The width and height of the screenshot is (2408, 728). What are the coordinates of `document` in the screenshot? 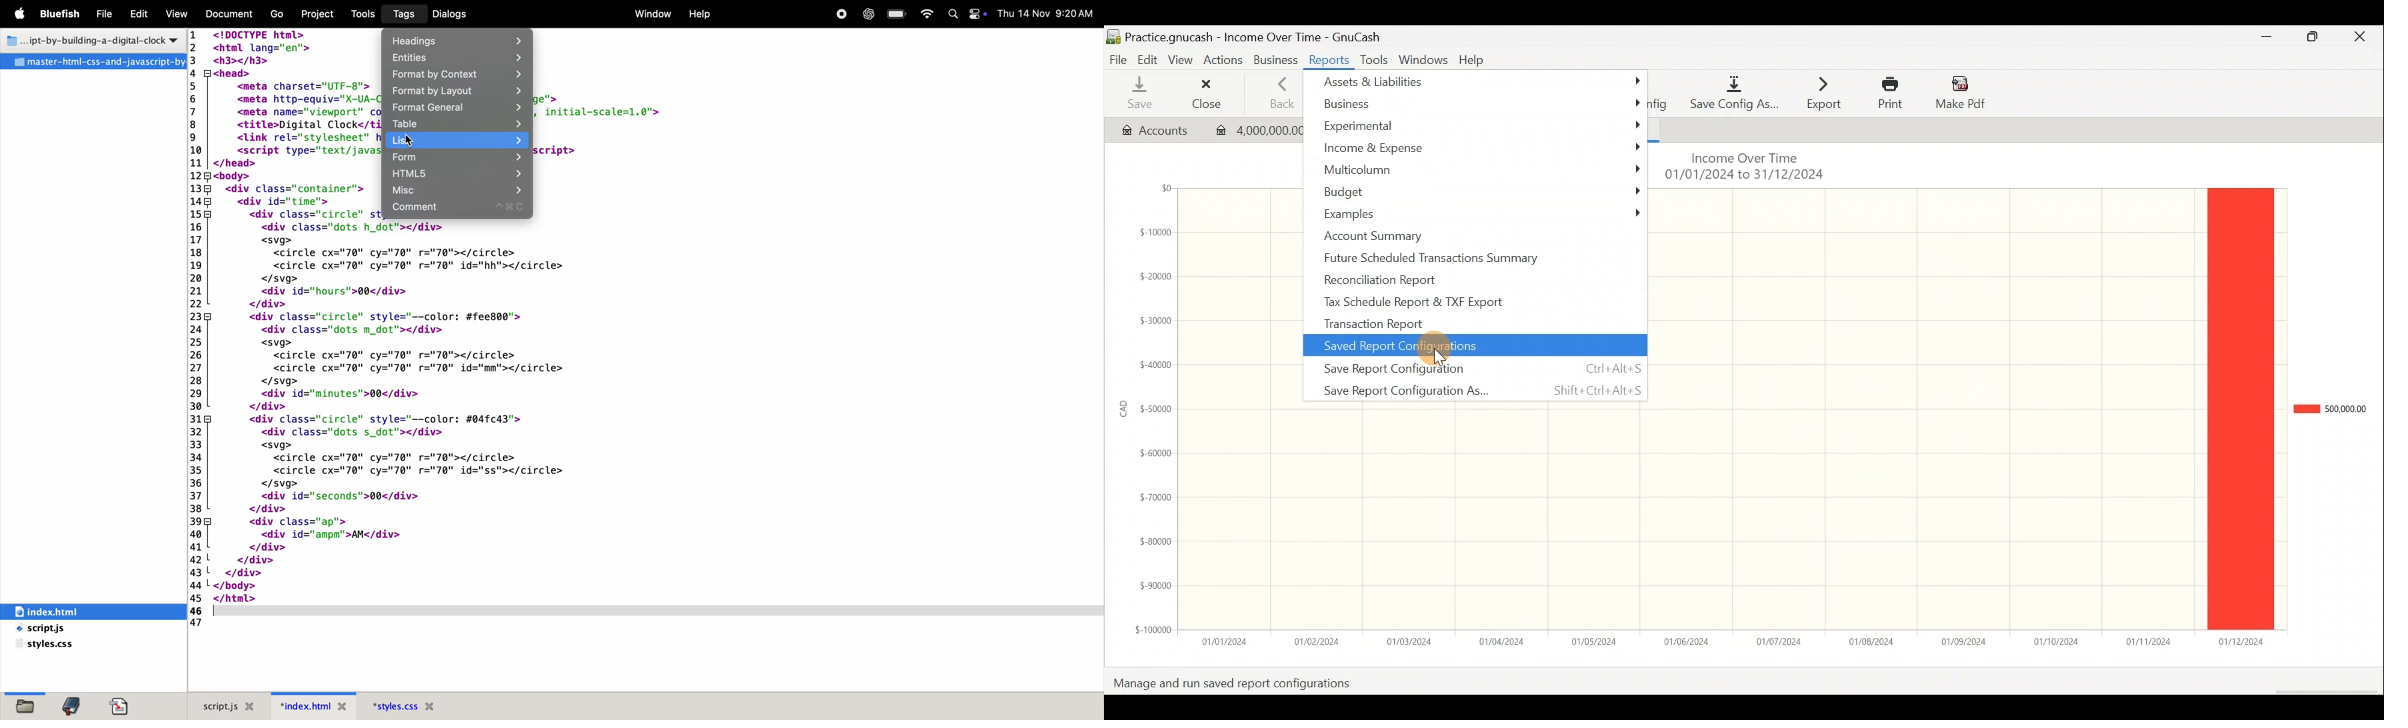 It's located at (122, 706).